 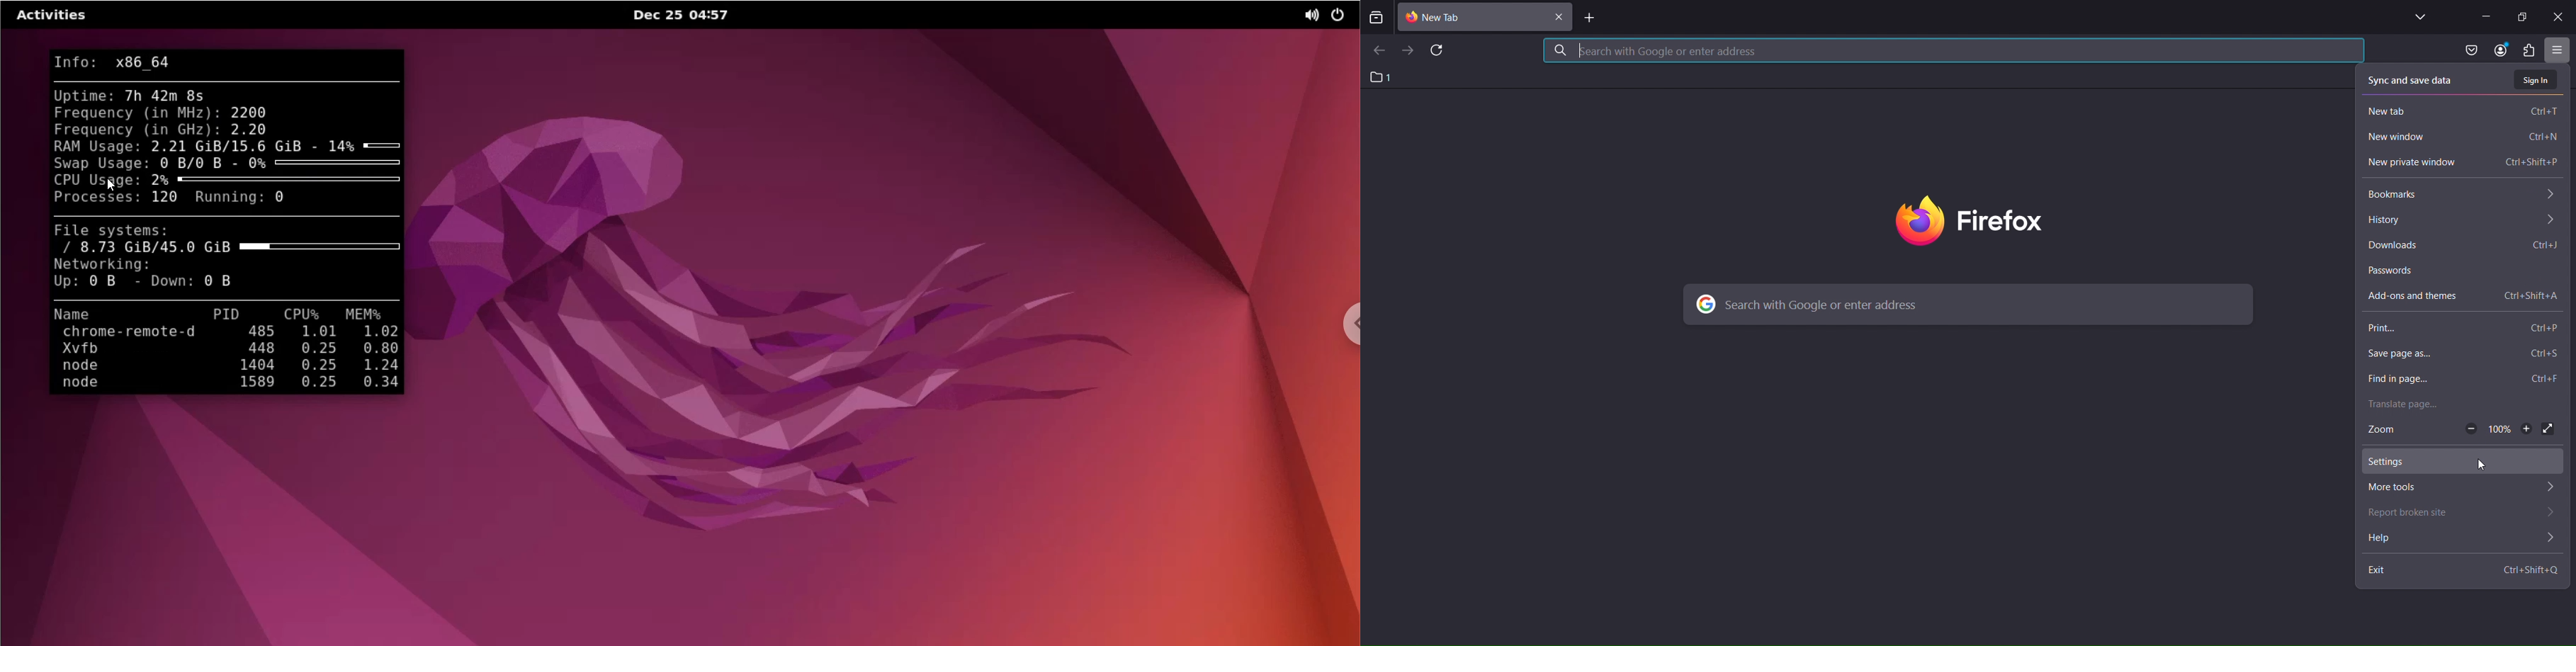 I want to click on bookmark, so click(x=2458, y=196).